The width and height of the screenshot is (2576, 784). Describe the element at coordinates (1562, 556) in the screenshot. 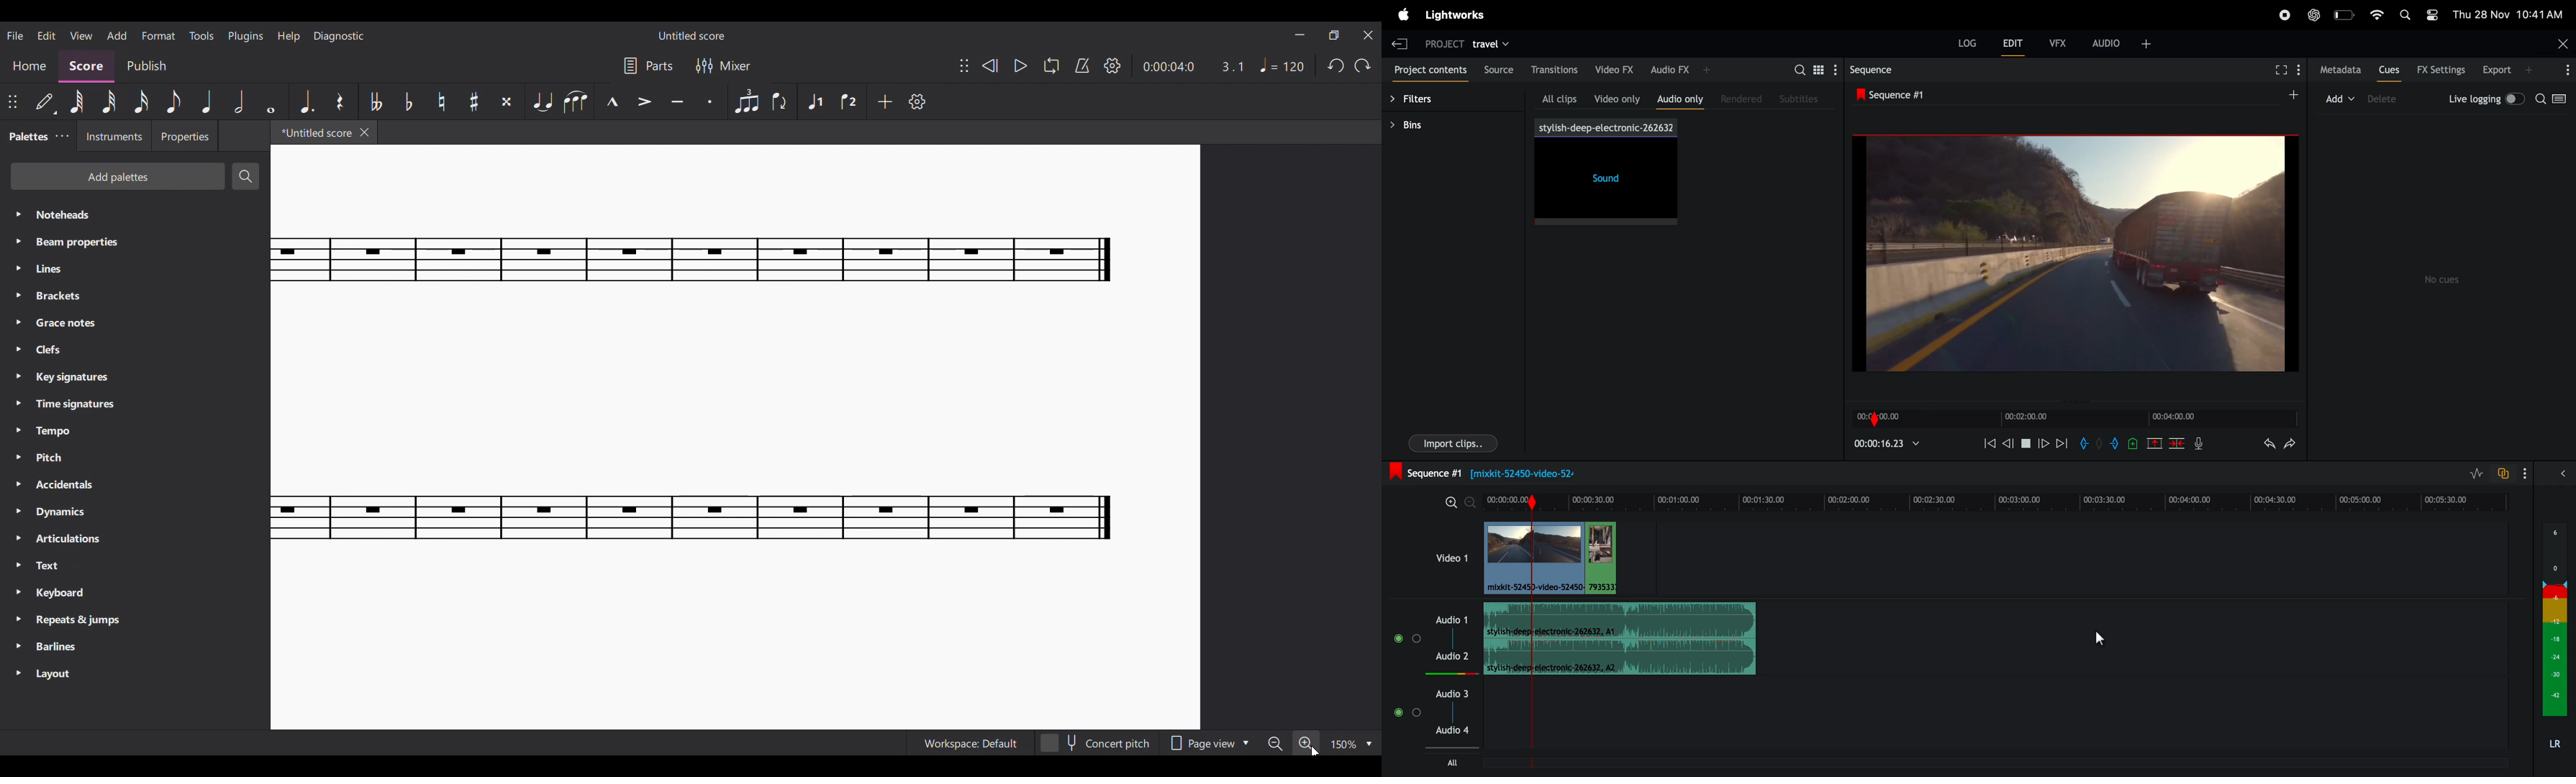

I see `audio clips` at that location.